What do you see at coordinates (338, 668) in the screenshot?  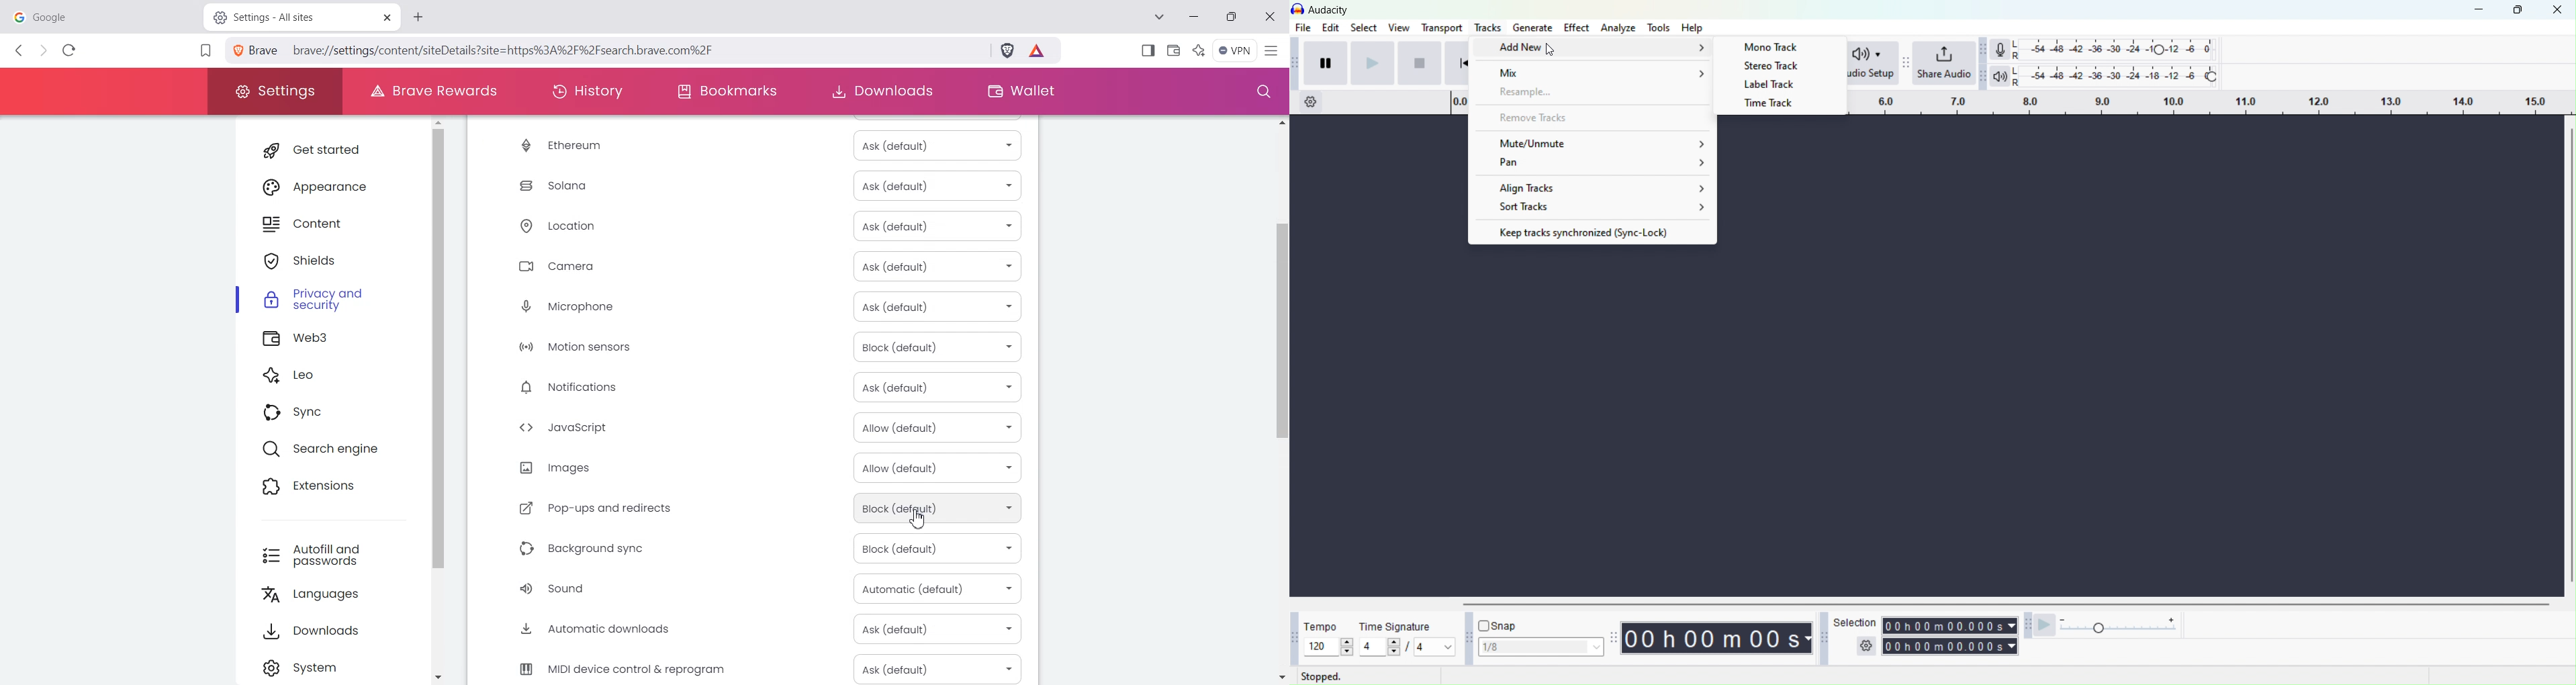 I see `Settings` at bounding box center [338, 668].